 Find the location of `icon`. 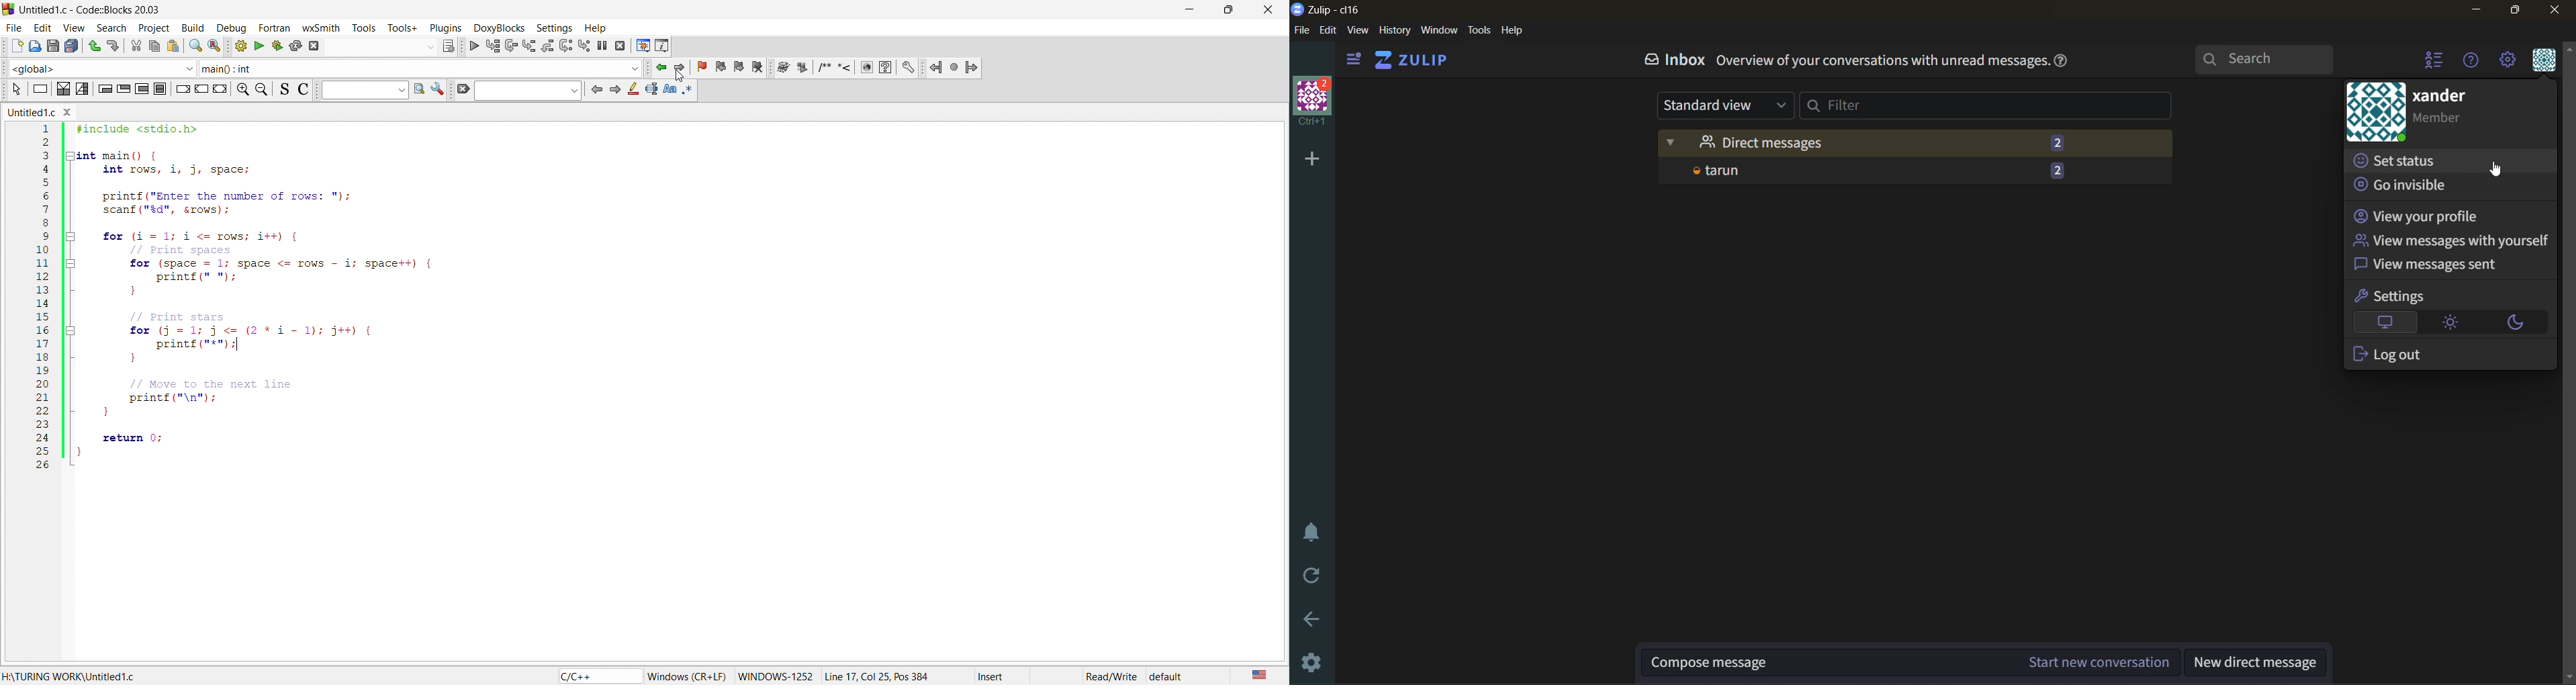

icon is located at coordinates (139, 89).